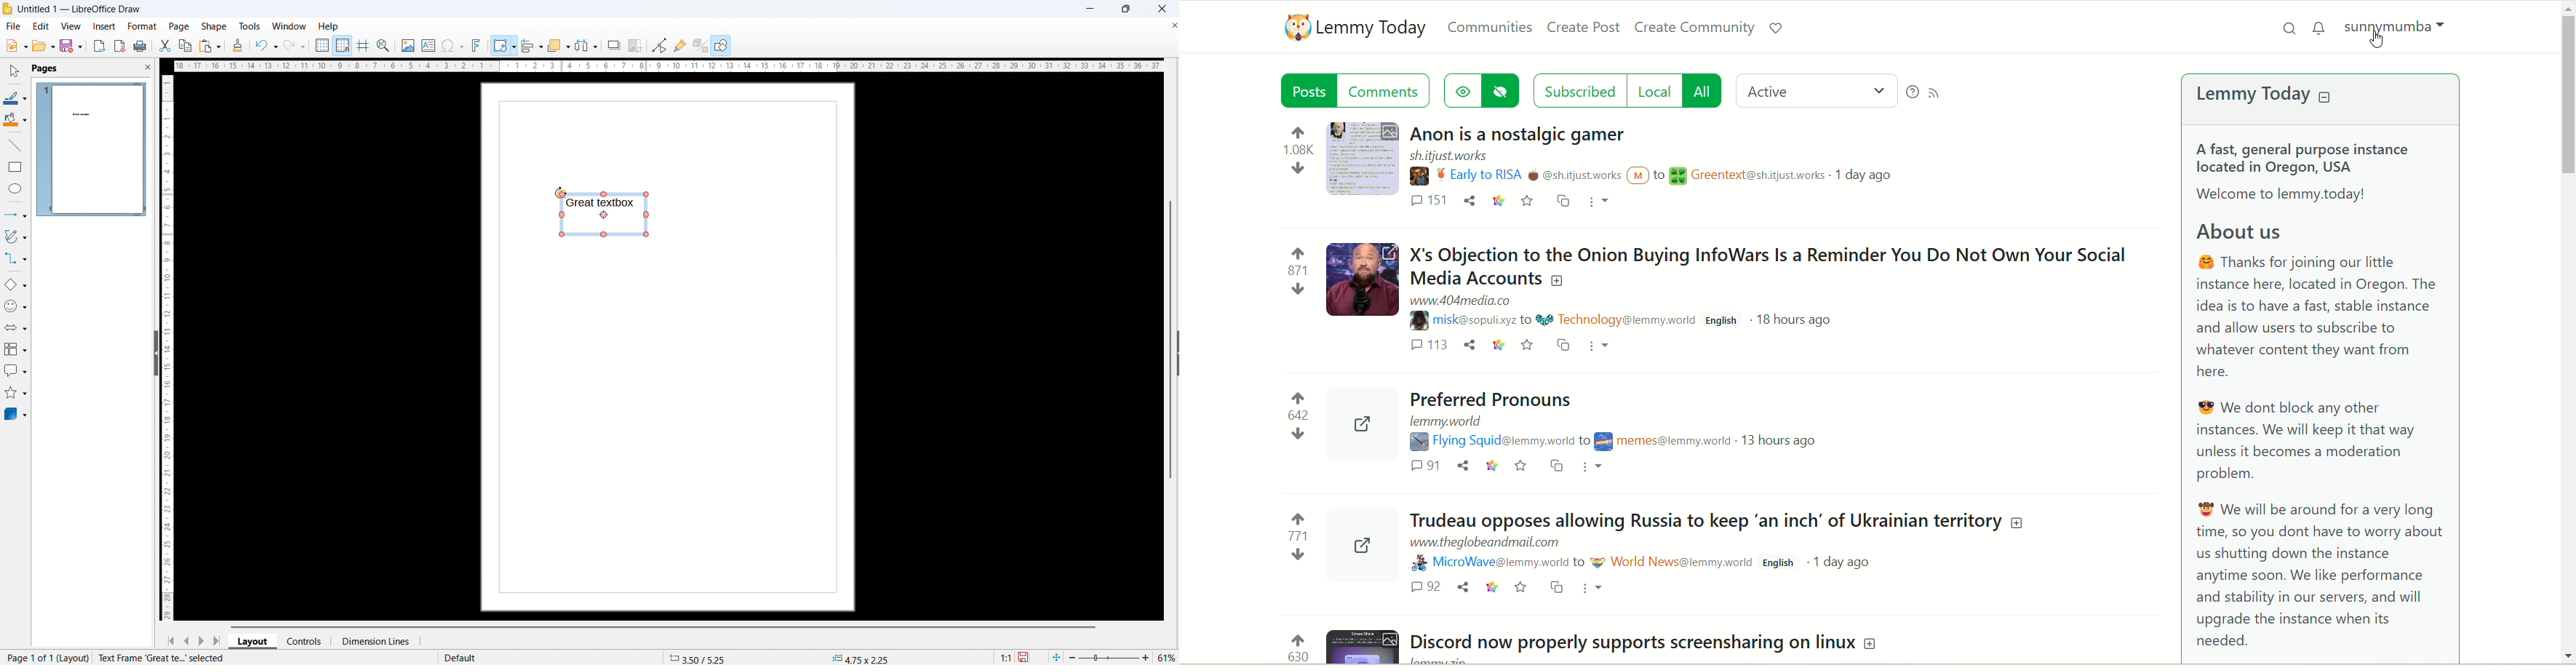  I want to click on rectangle, so click(15, 166).